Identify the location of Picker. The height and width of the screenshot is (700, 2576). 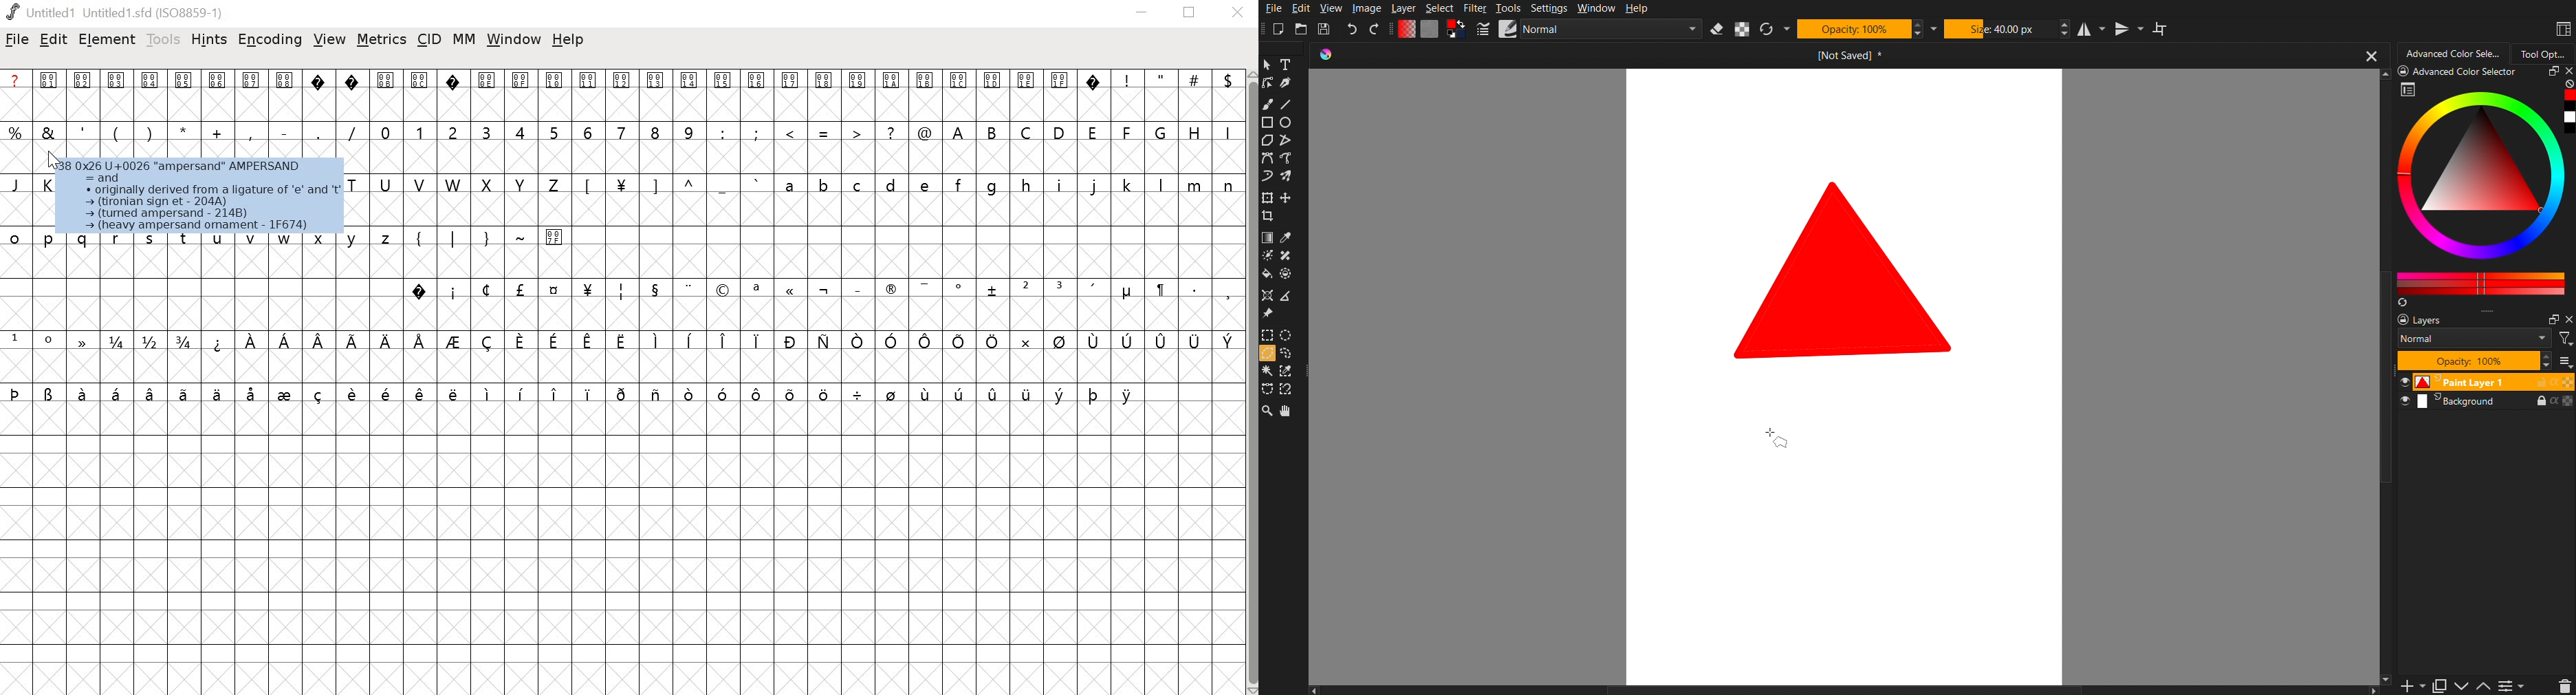
(1267, 159).